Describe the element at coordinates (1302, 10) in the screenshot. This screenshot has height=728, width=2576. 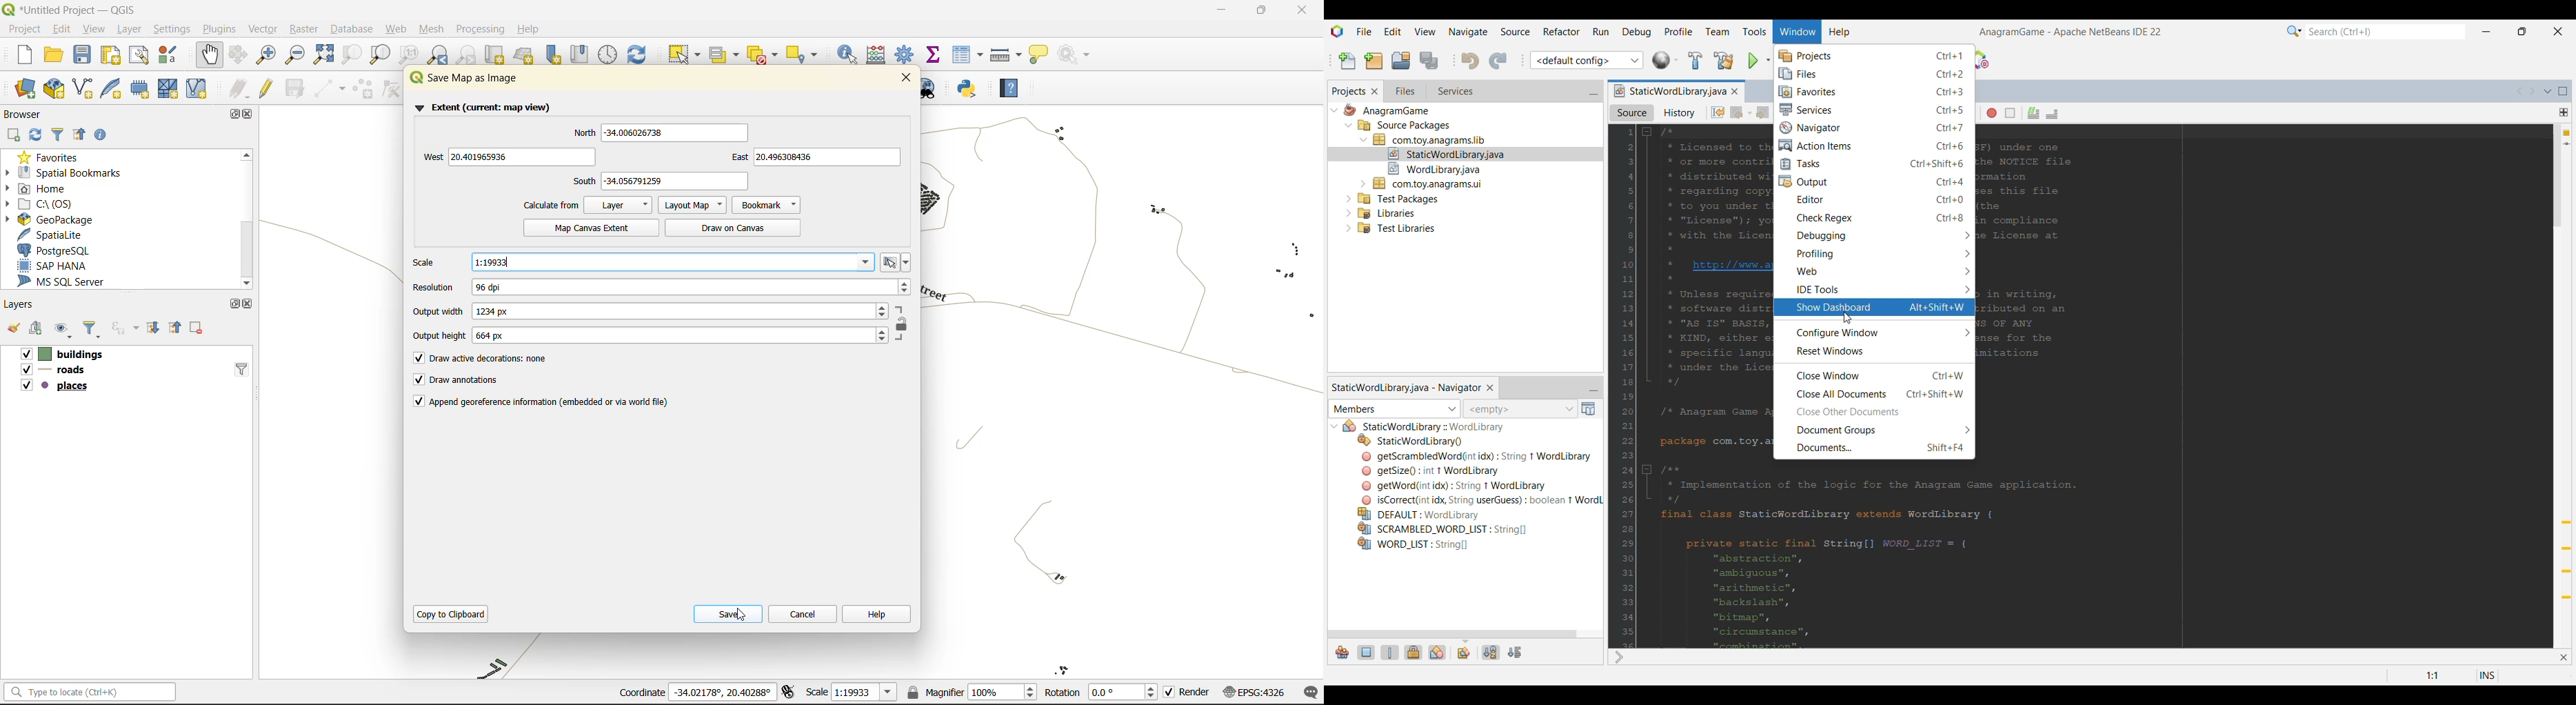
I see `close` at that location.